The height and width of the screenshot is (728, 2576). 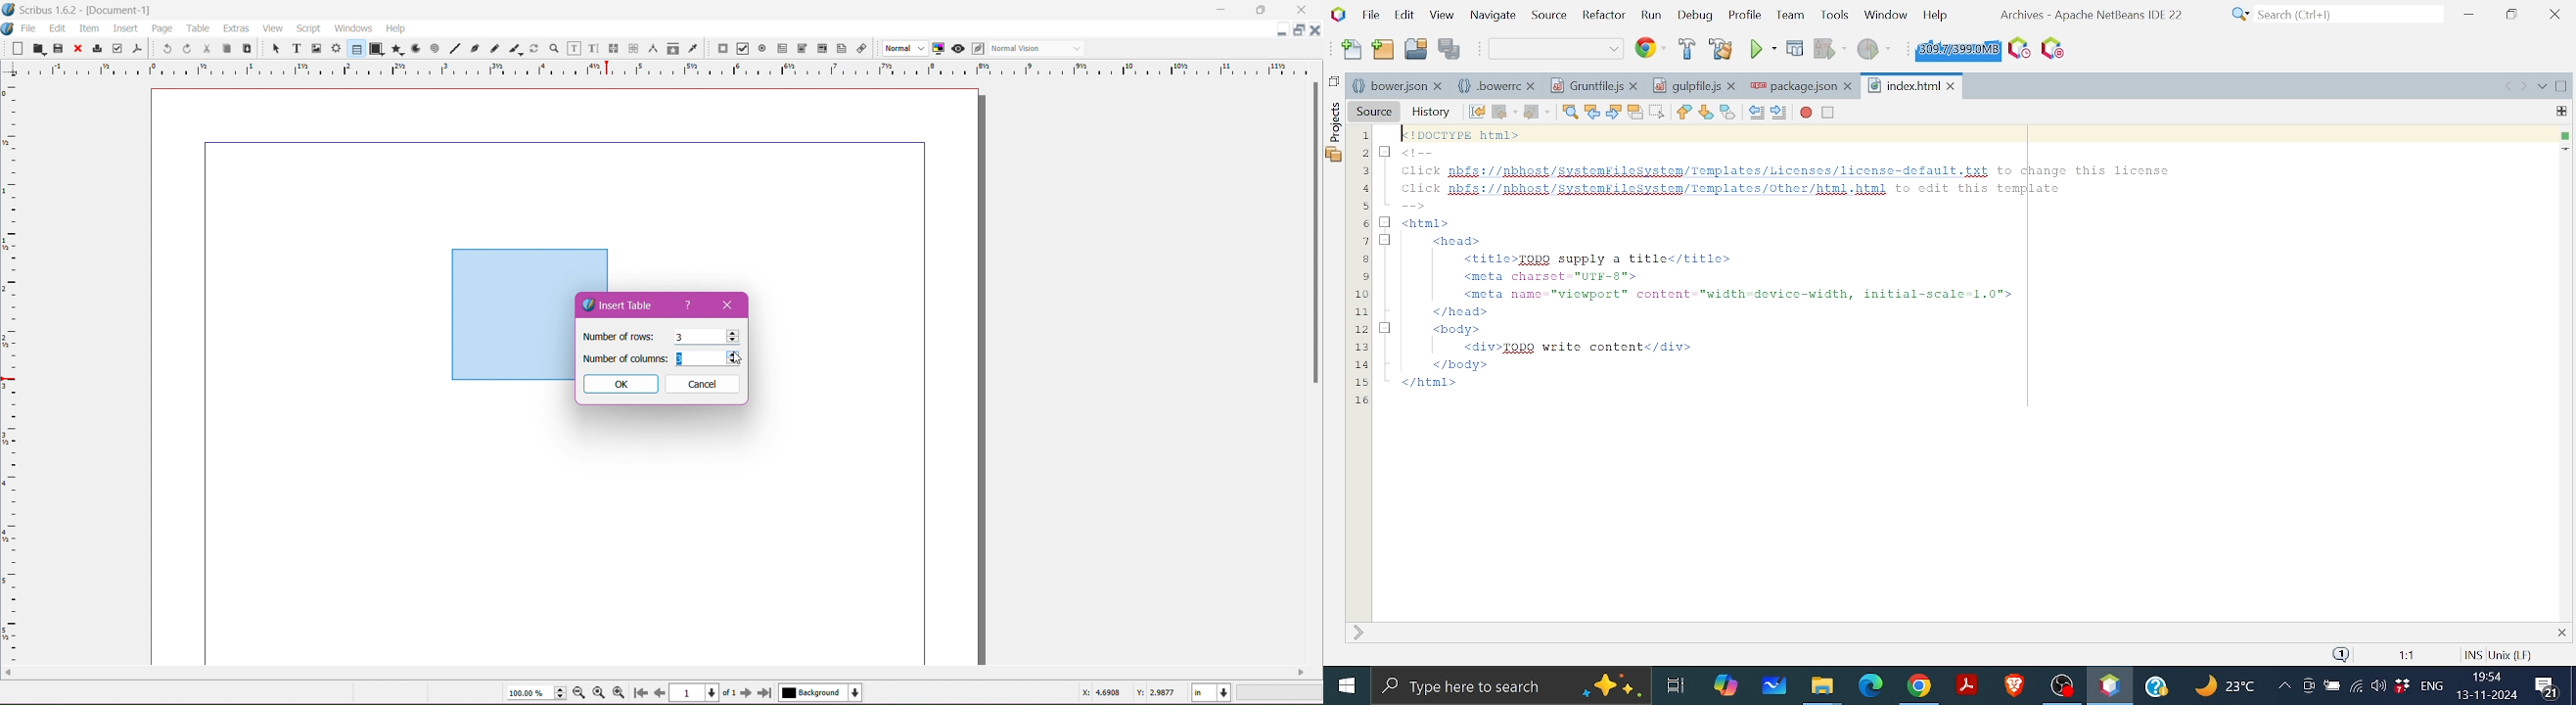 I want to click on Number of columns:, so click(x=625, y=358).